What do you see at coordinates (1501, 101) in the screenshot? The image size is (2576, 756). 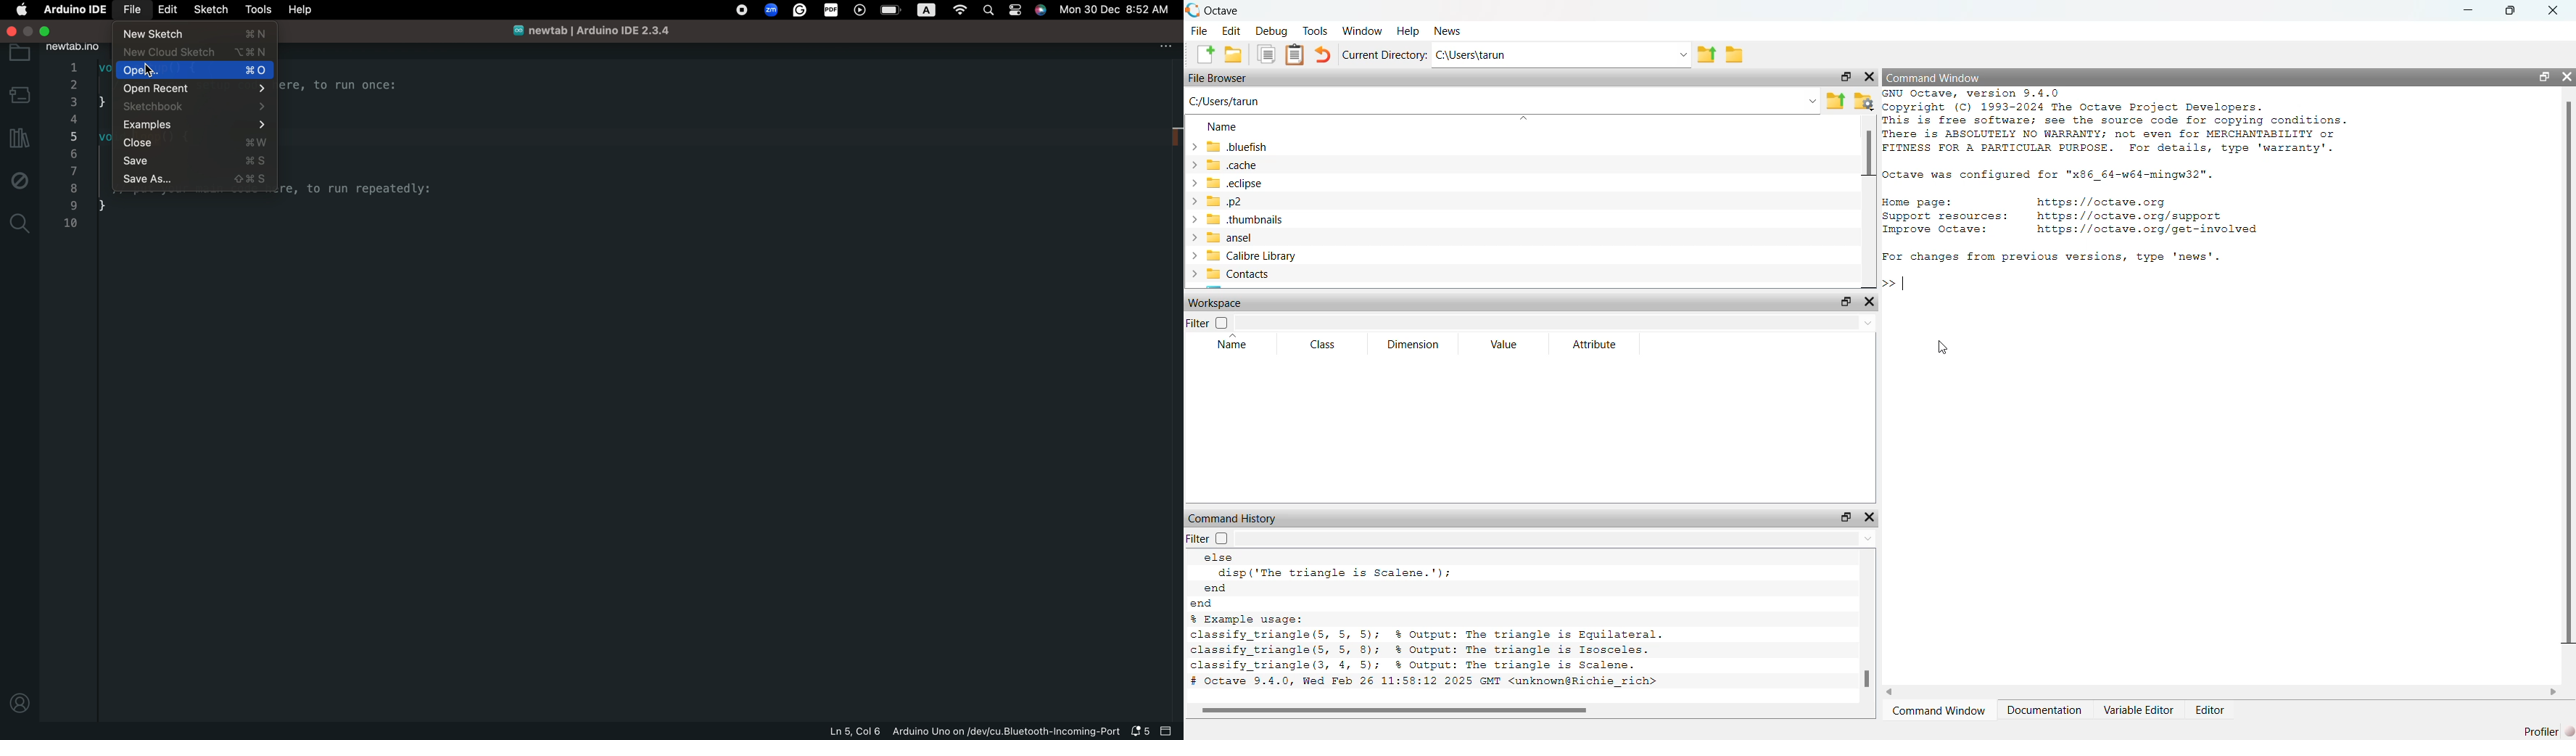 I see `enter the path or file name` at bounding box center [1501, 101].